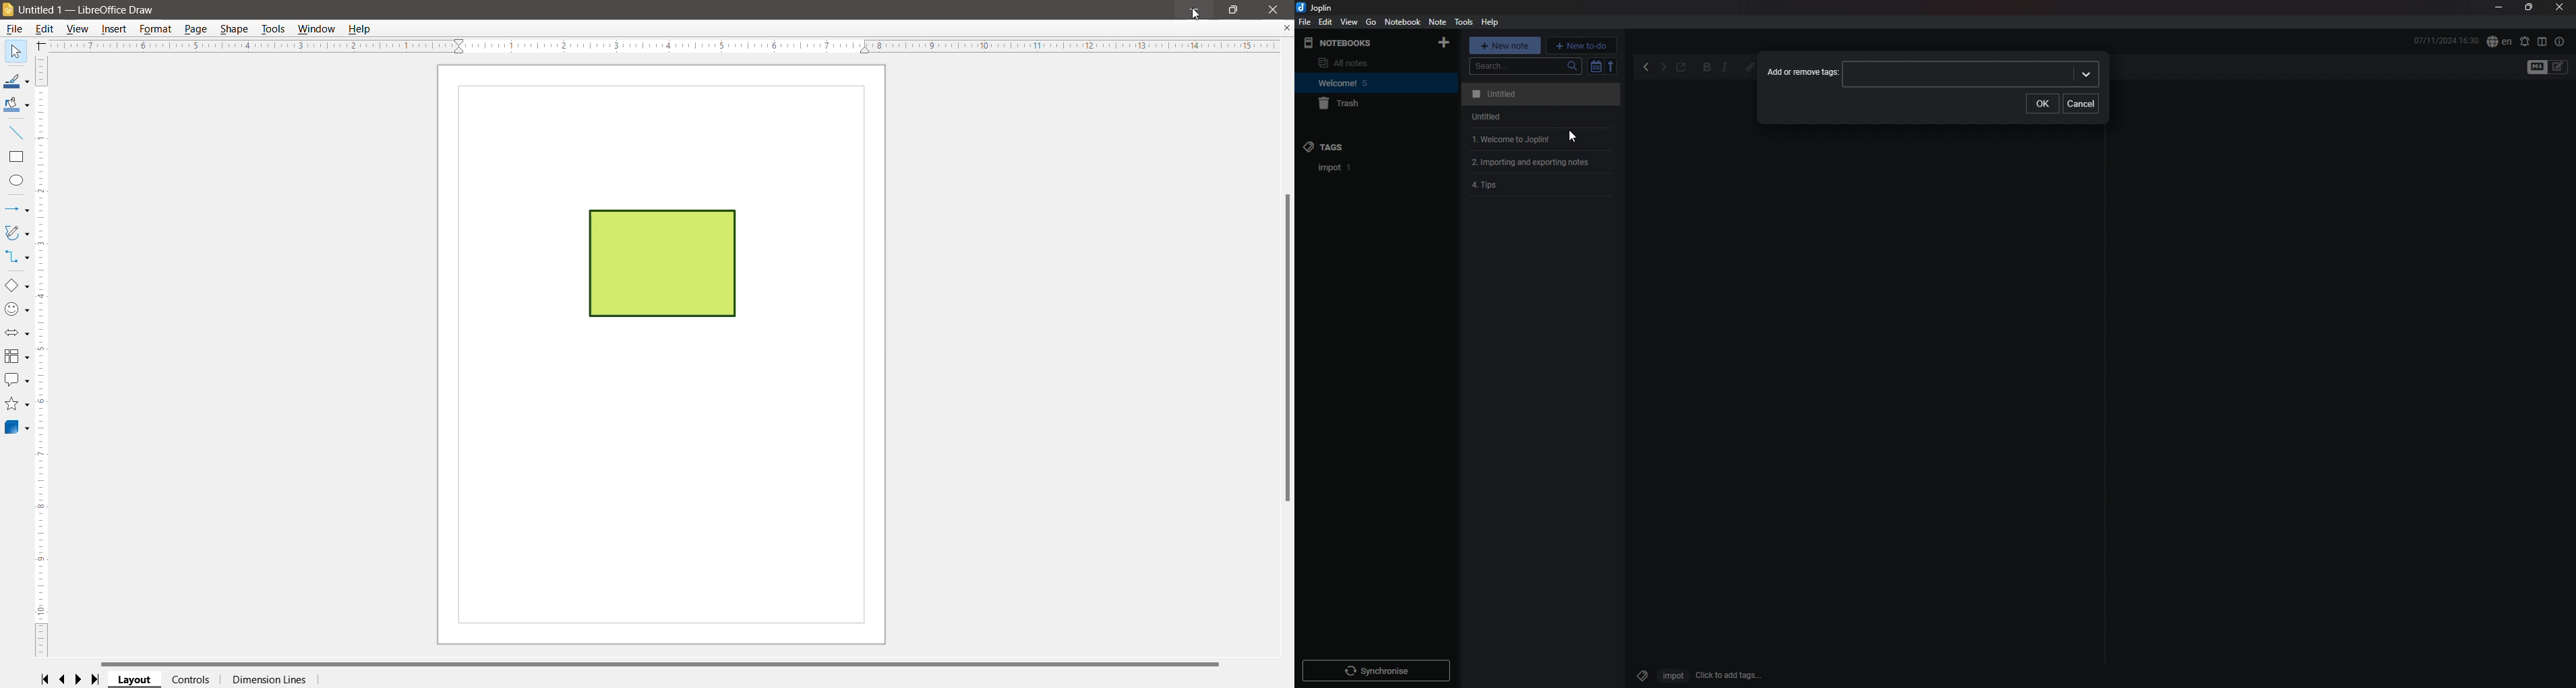 Image resolution: width=2576 pixels, height=700 pixels. What do you see at coordinates (2542, 41) in the screenshot?
I see `toggle editor layout` at bounding box center [2542, 41].